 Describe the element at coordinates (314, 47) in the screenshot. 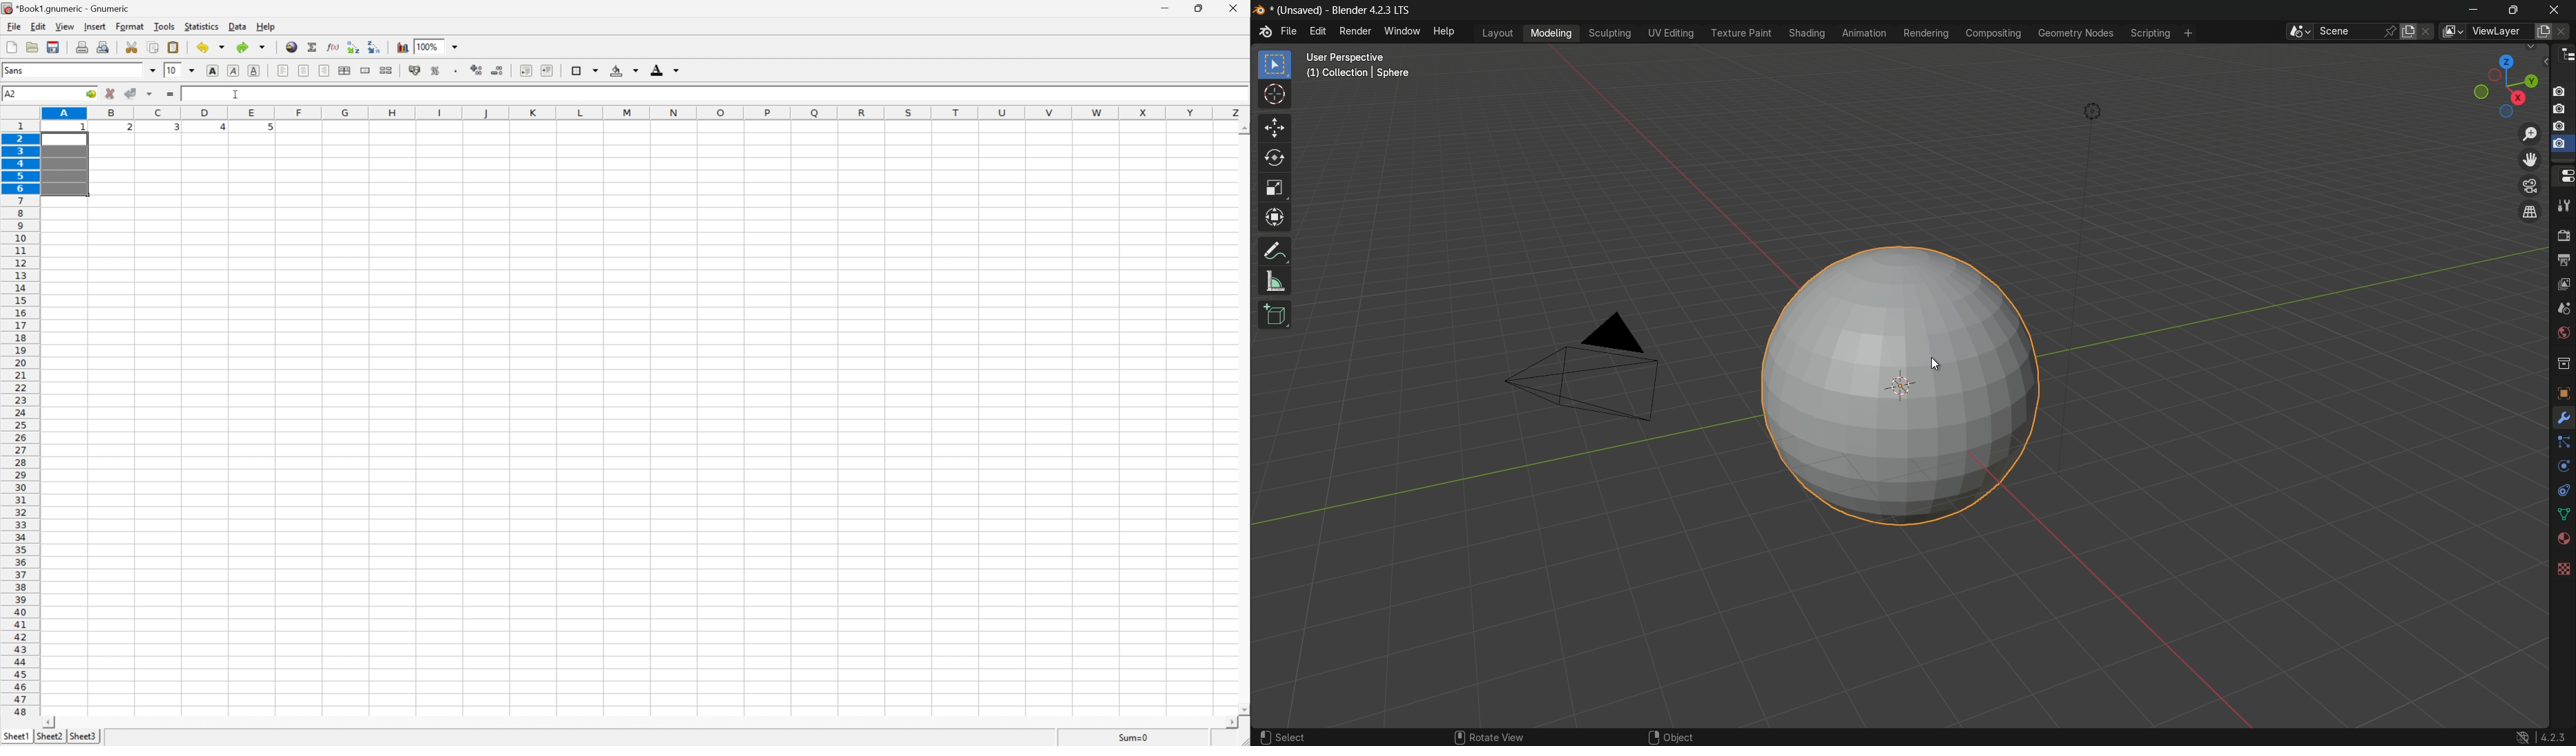

I see `sum in current cell` at that location.